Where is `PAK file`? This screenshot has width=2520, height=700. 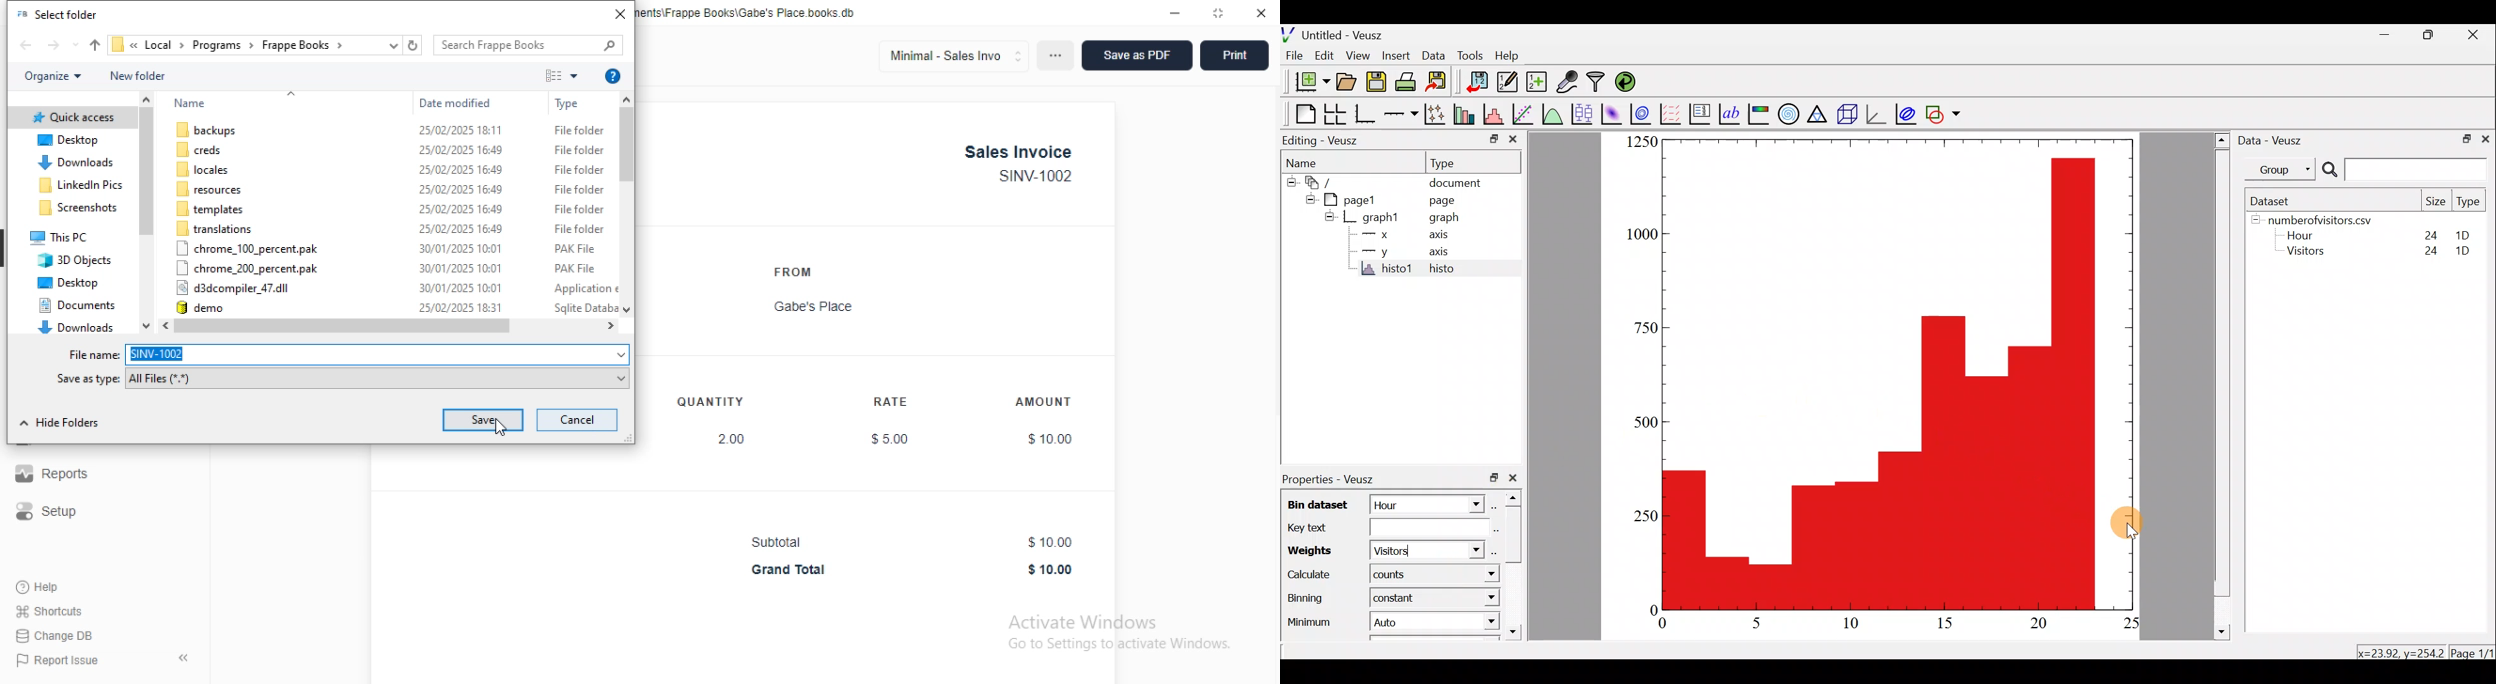 PAK file is located at coordinates (575, 249).